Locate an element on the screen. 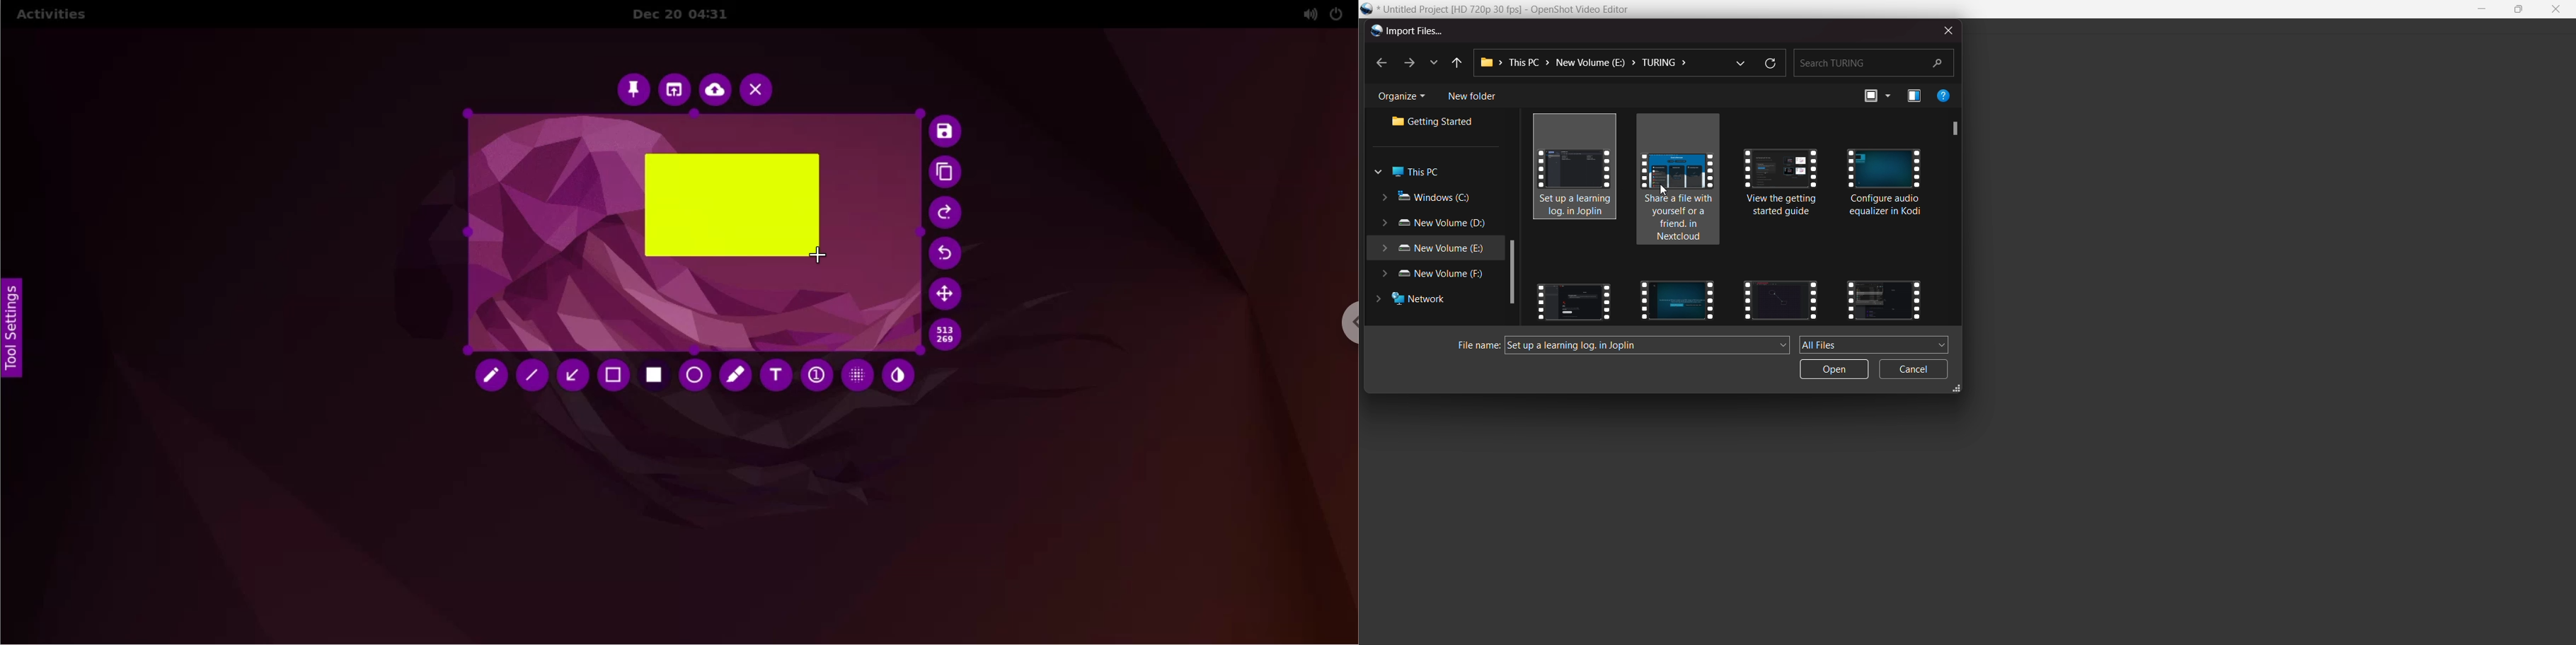 The width and height of the screenshot is (2576, 672). videos is located at coordinates (1886, 186).